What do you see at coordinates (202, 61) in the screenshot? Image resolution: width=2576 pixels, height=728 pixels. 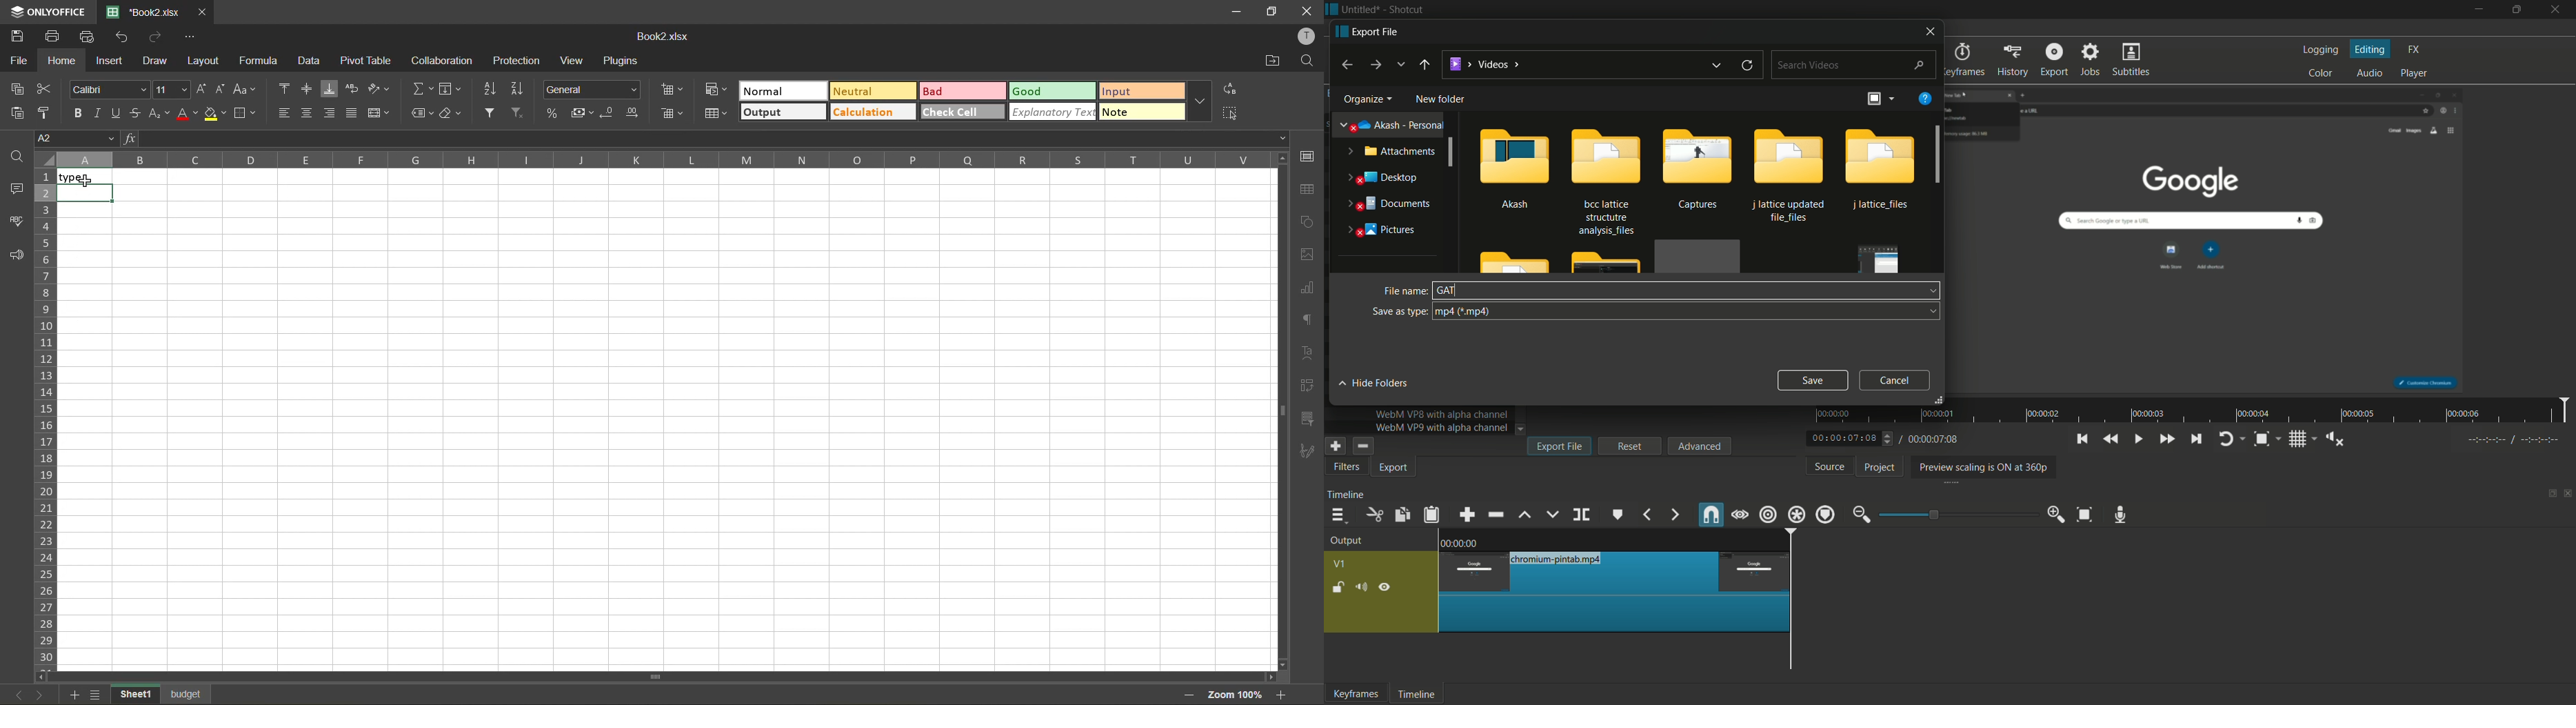 I see `layout` at bounding box center [202, 61].